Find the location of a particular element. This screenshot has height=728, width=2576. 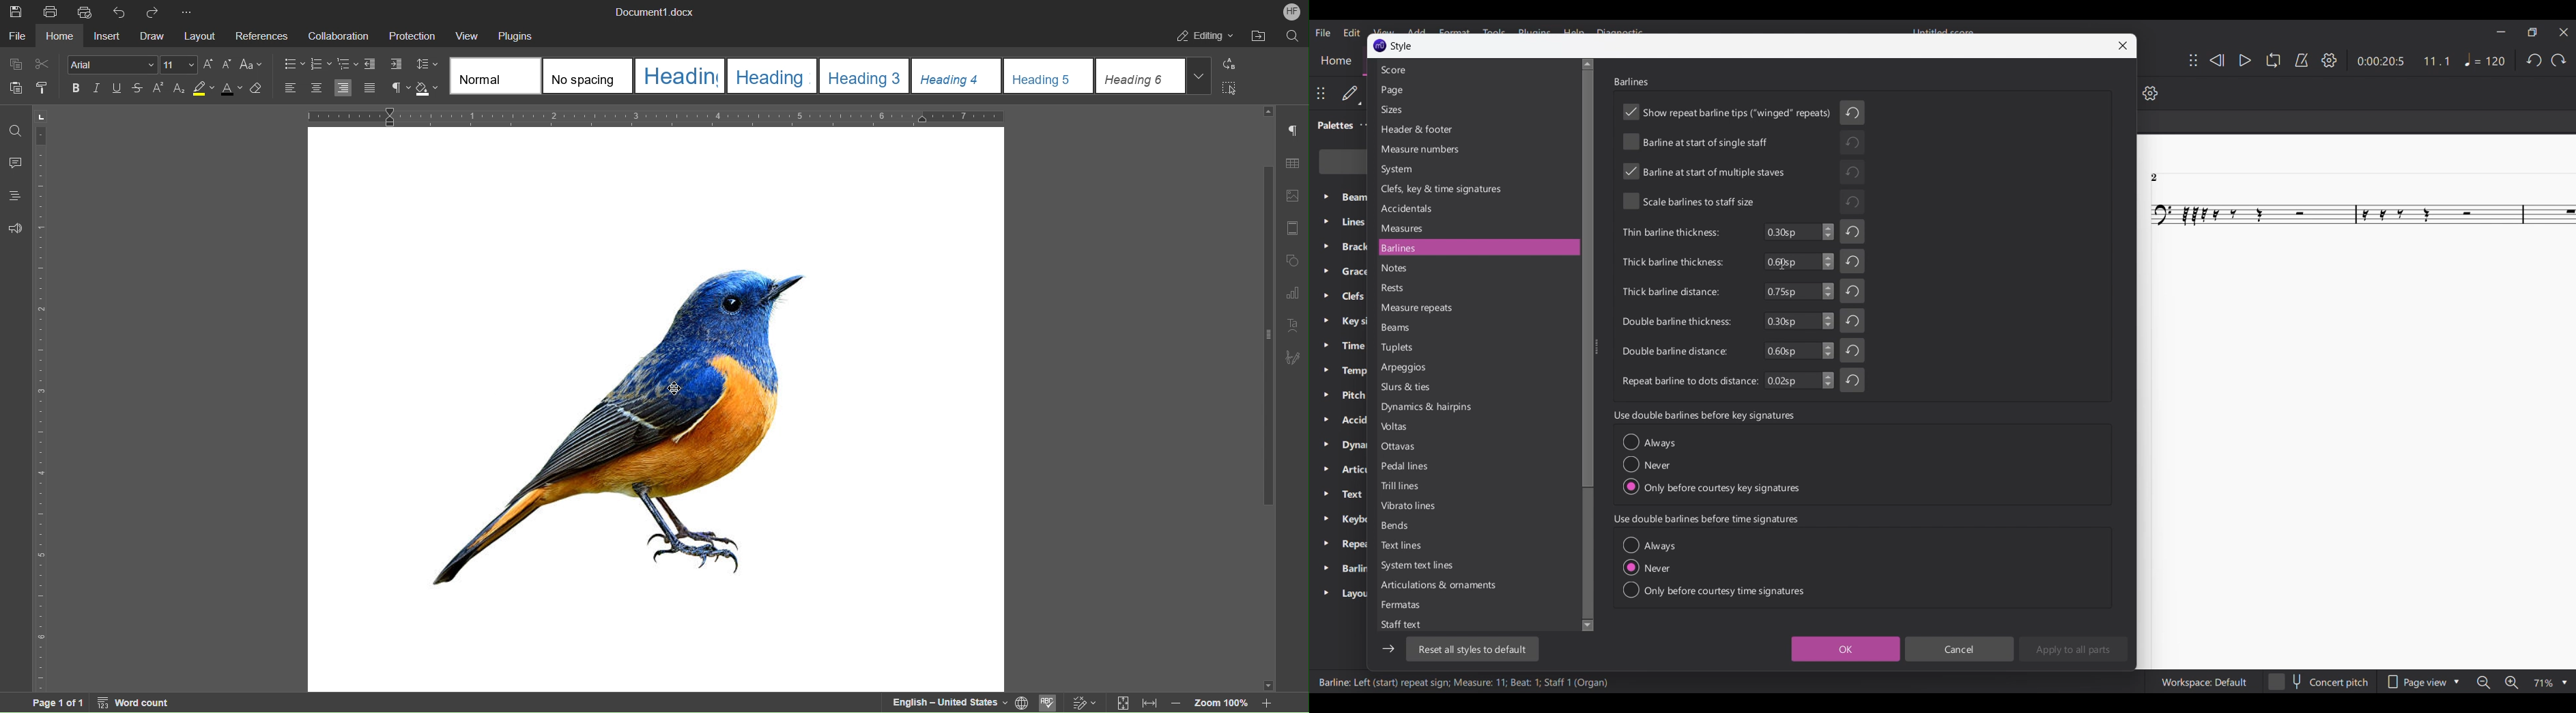

Undo changes is located at coordinates (1852, 246).